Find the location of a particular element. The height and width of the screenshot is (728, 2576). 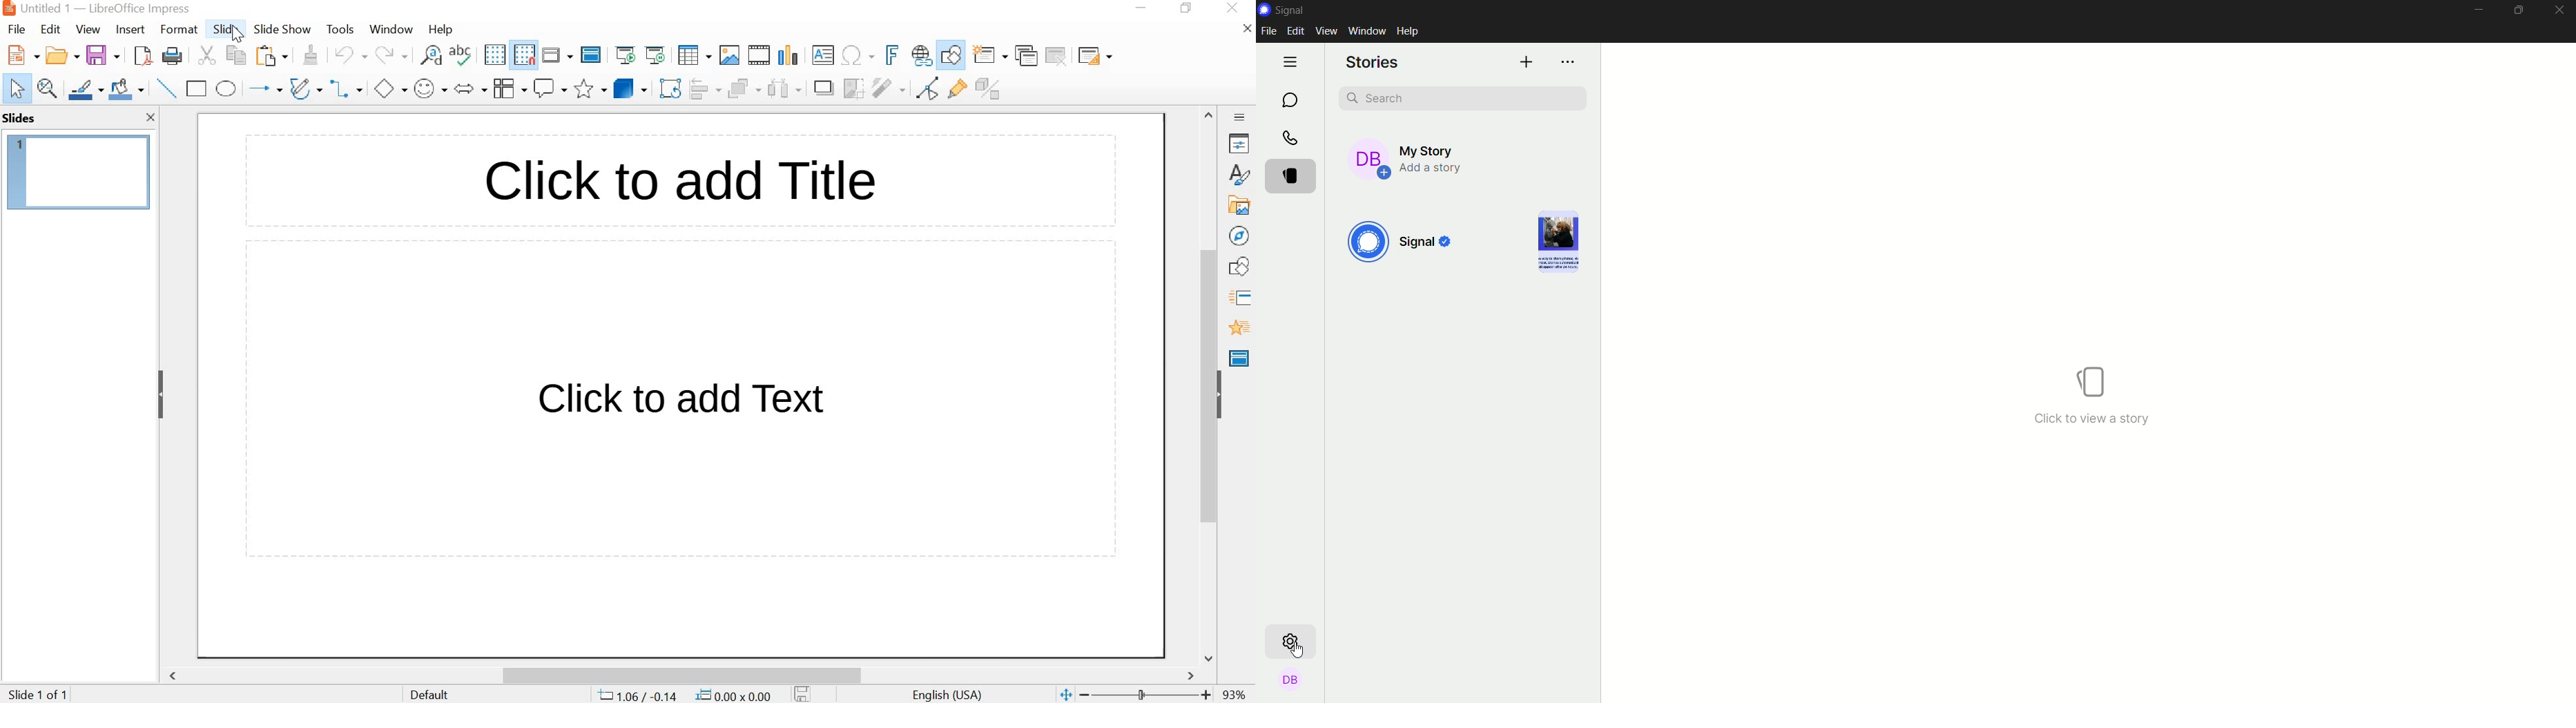

Rotate is located at coordinates (672, 88).